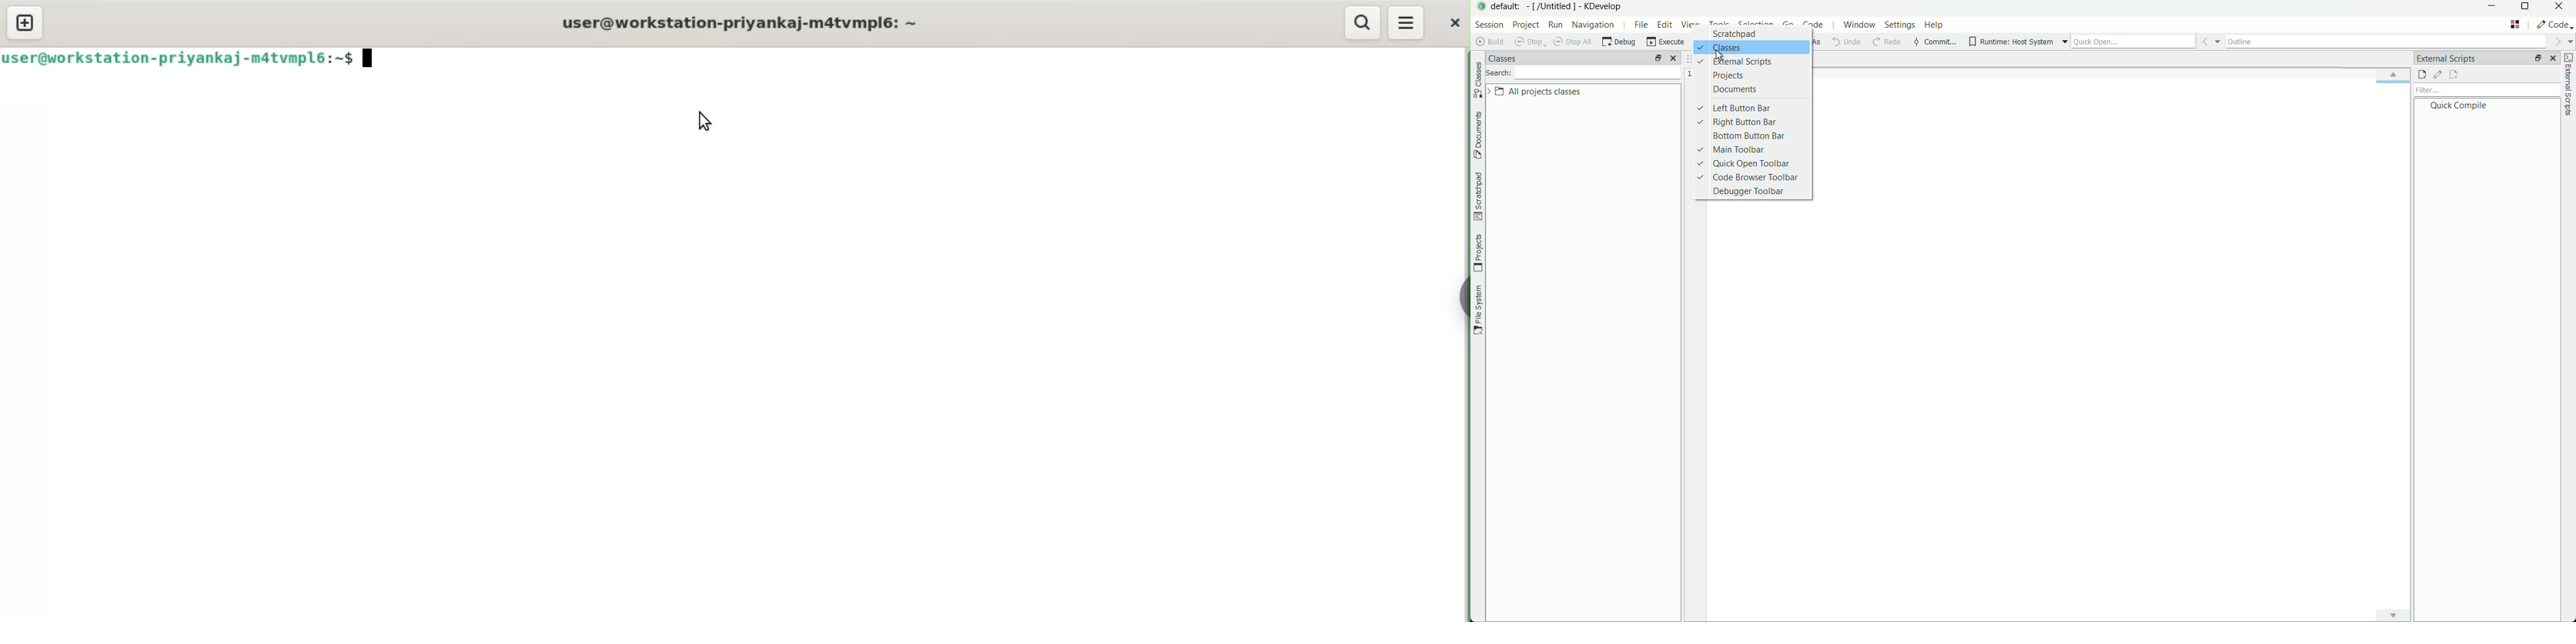 The height and width of the screenshot is (644, 2576). I want to click on new tab, so click(28, 22).